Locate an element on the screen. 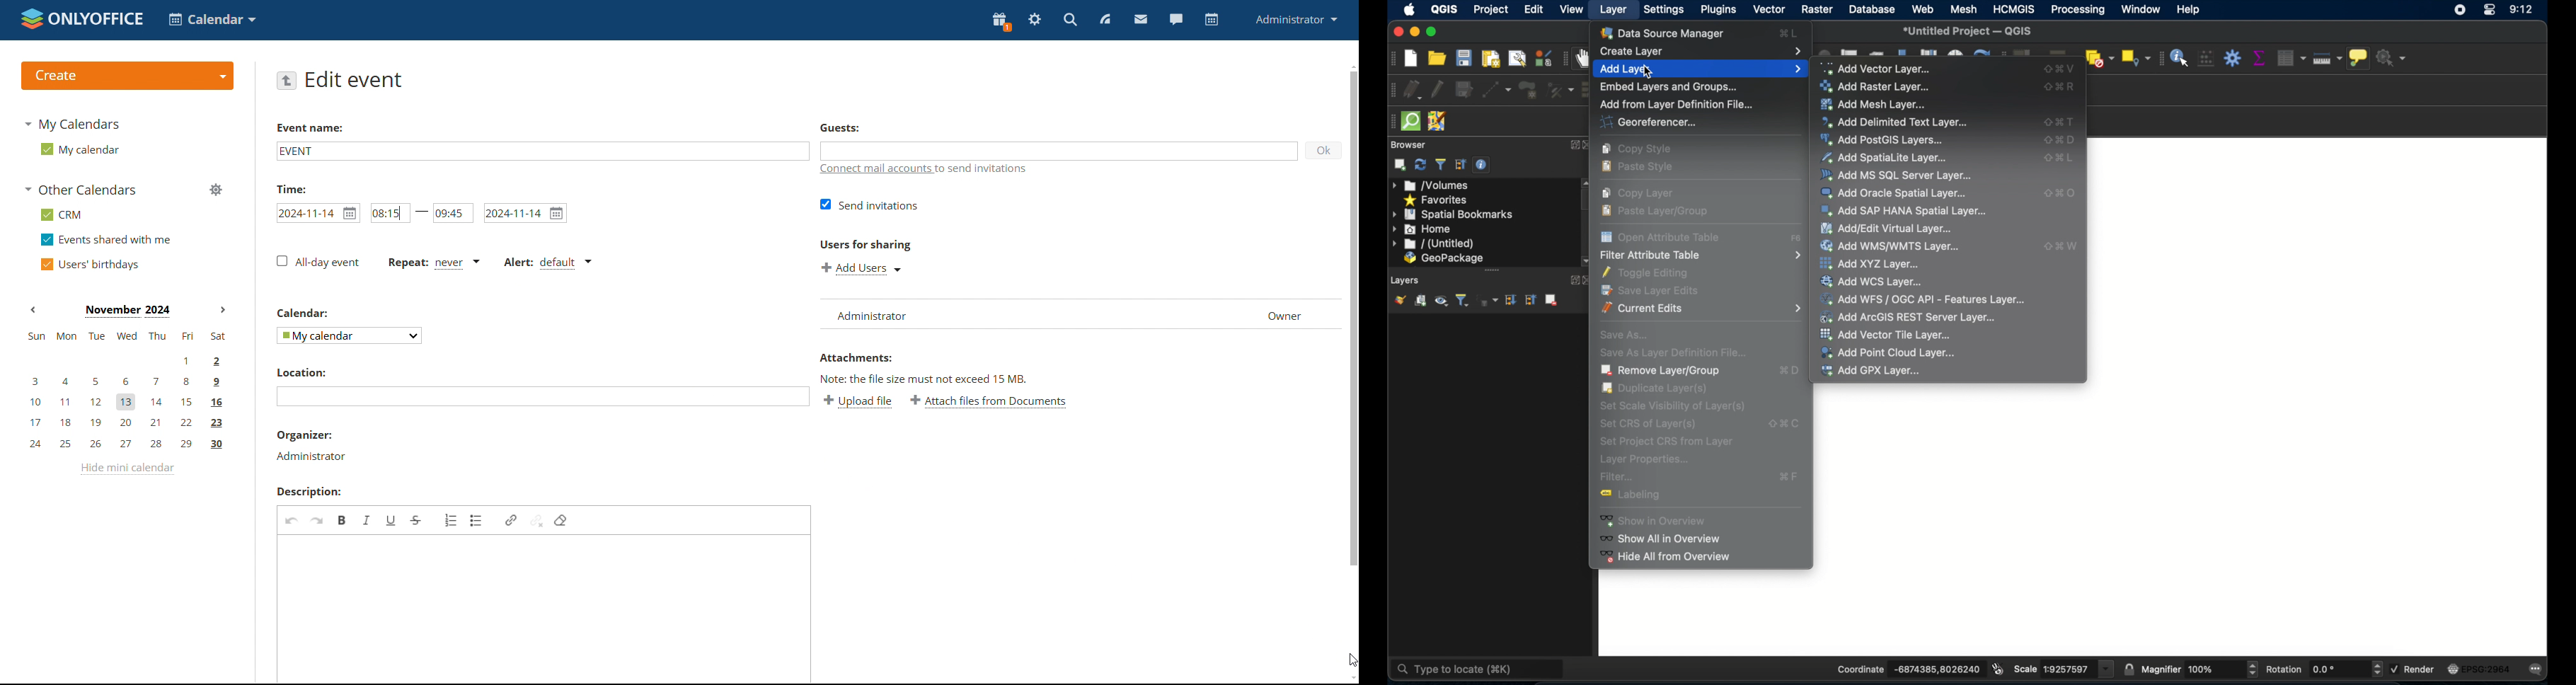 Image resolution: width=2576 pixels, height=700 pixels. Labelling is located at coordinates (1644, 497).